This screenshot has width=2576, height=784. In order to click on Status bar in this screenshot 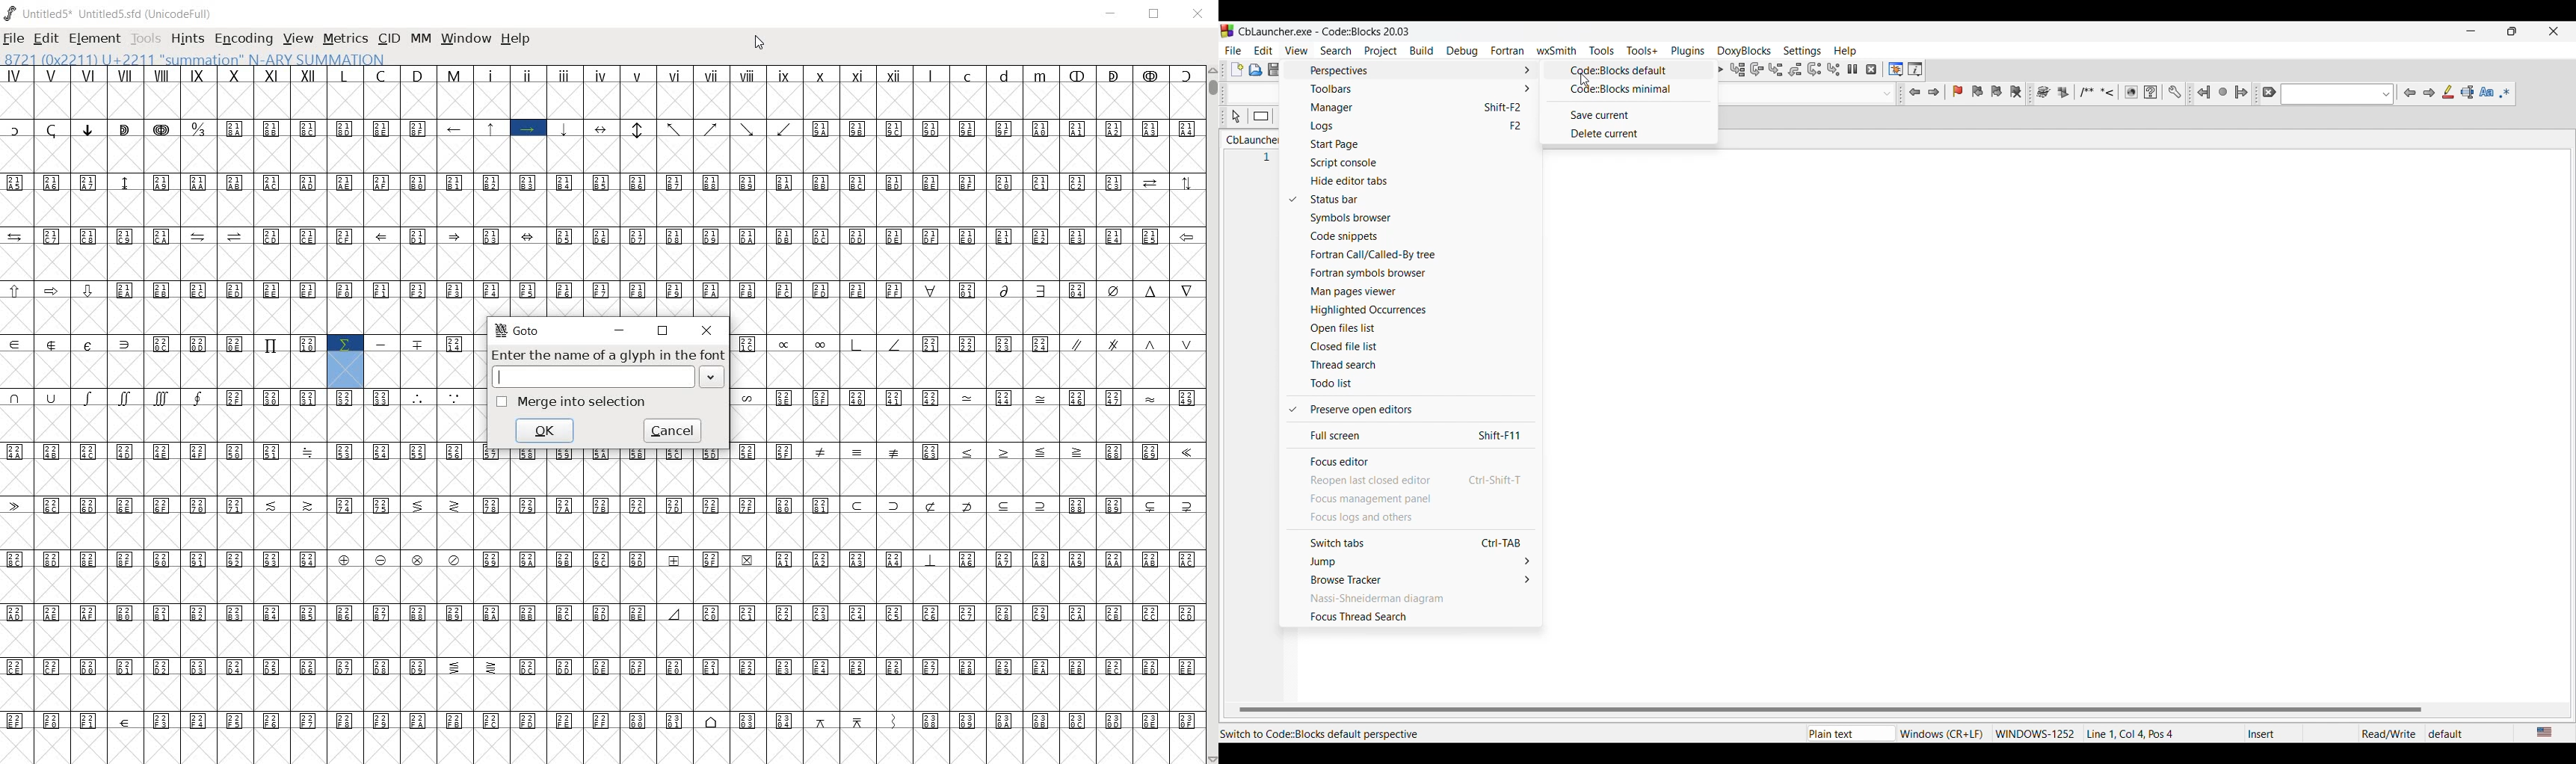, I will do `click(1422, 199)`.